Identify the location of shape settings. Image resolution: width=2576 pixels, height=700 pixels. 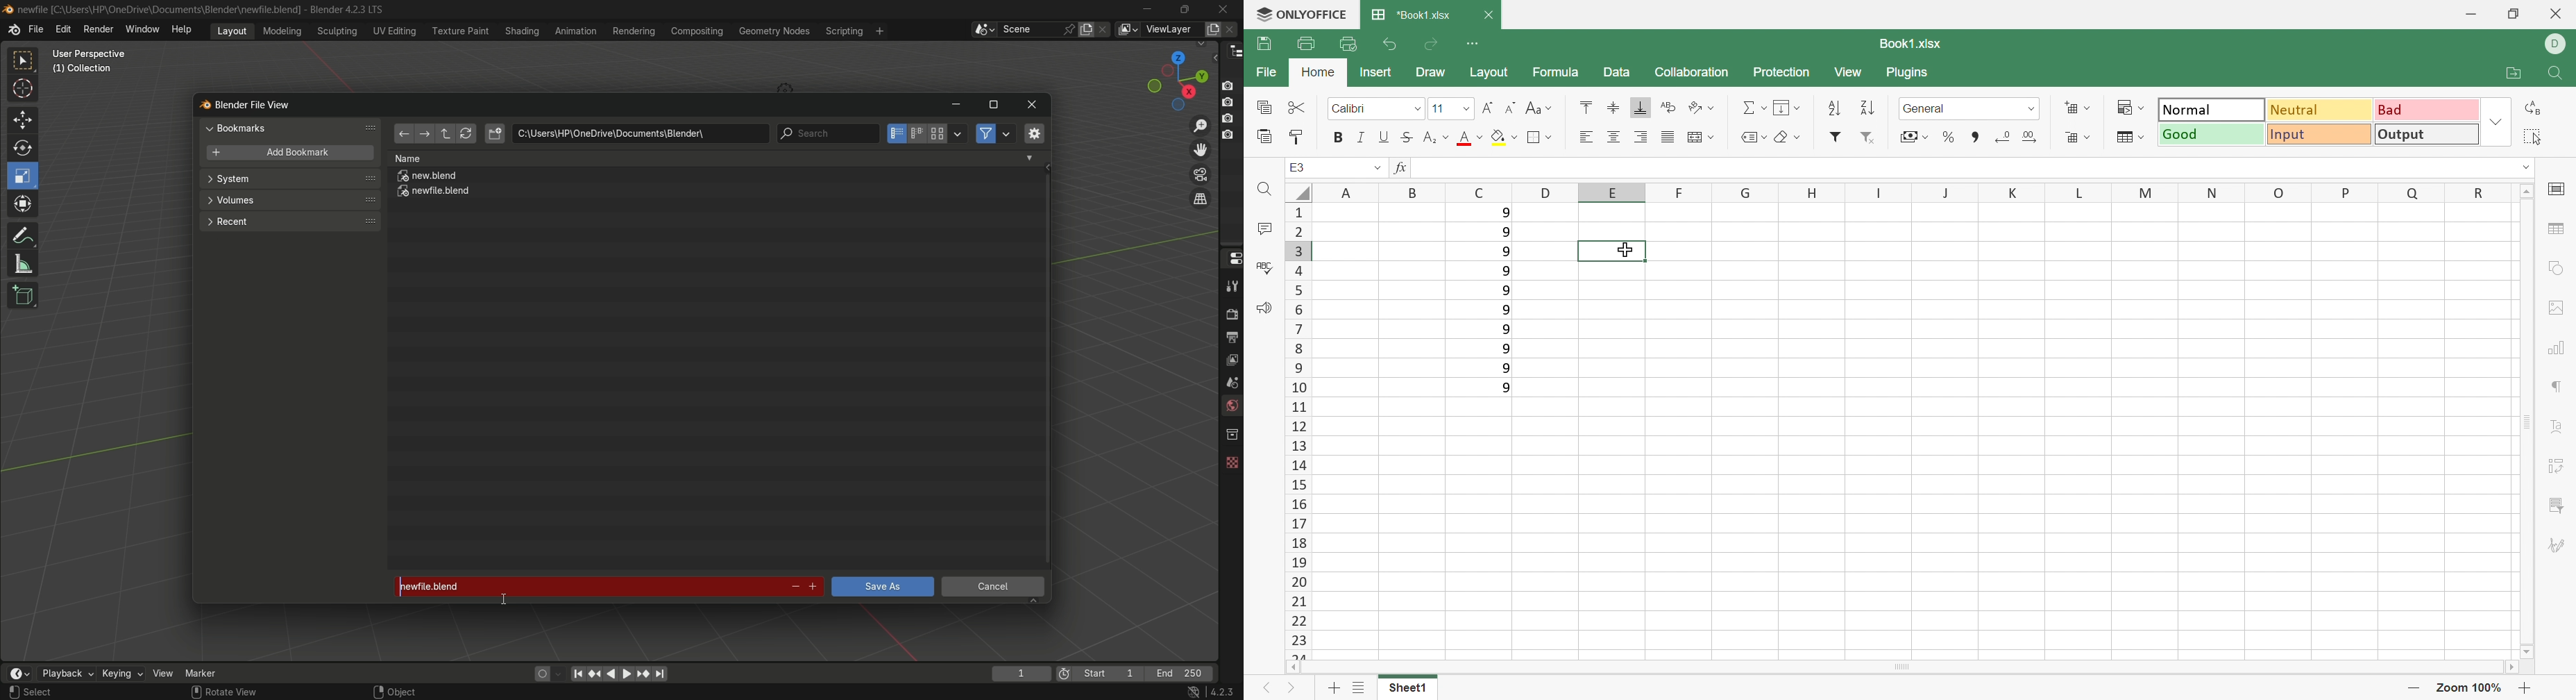
(2560, 269).